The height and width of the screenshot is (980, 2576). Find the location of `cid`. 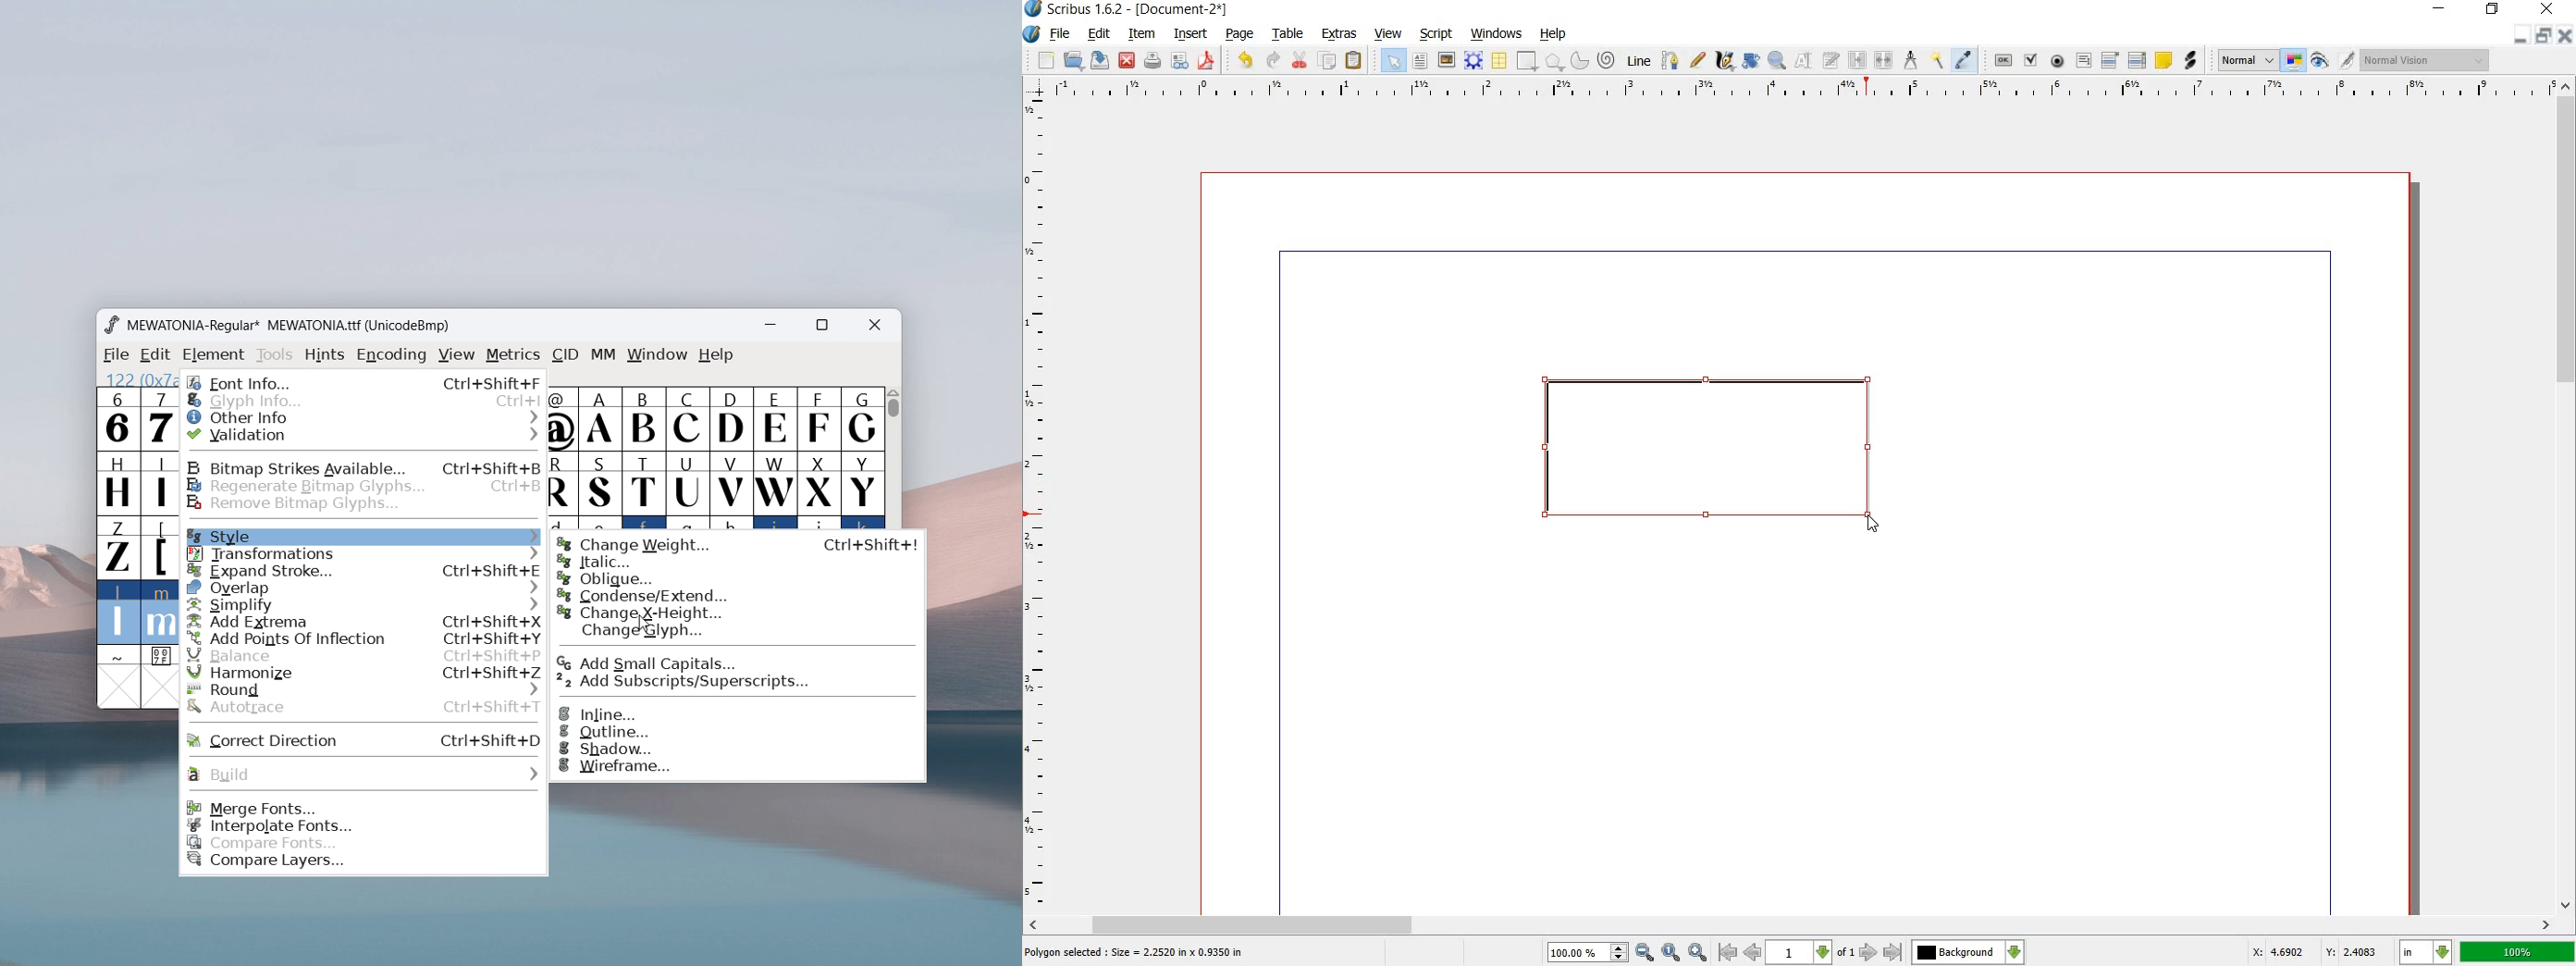

cid is located at coordinates (565, 355).